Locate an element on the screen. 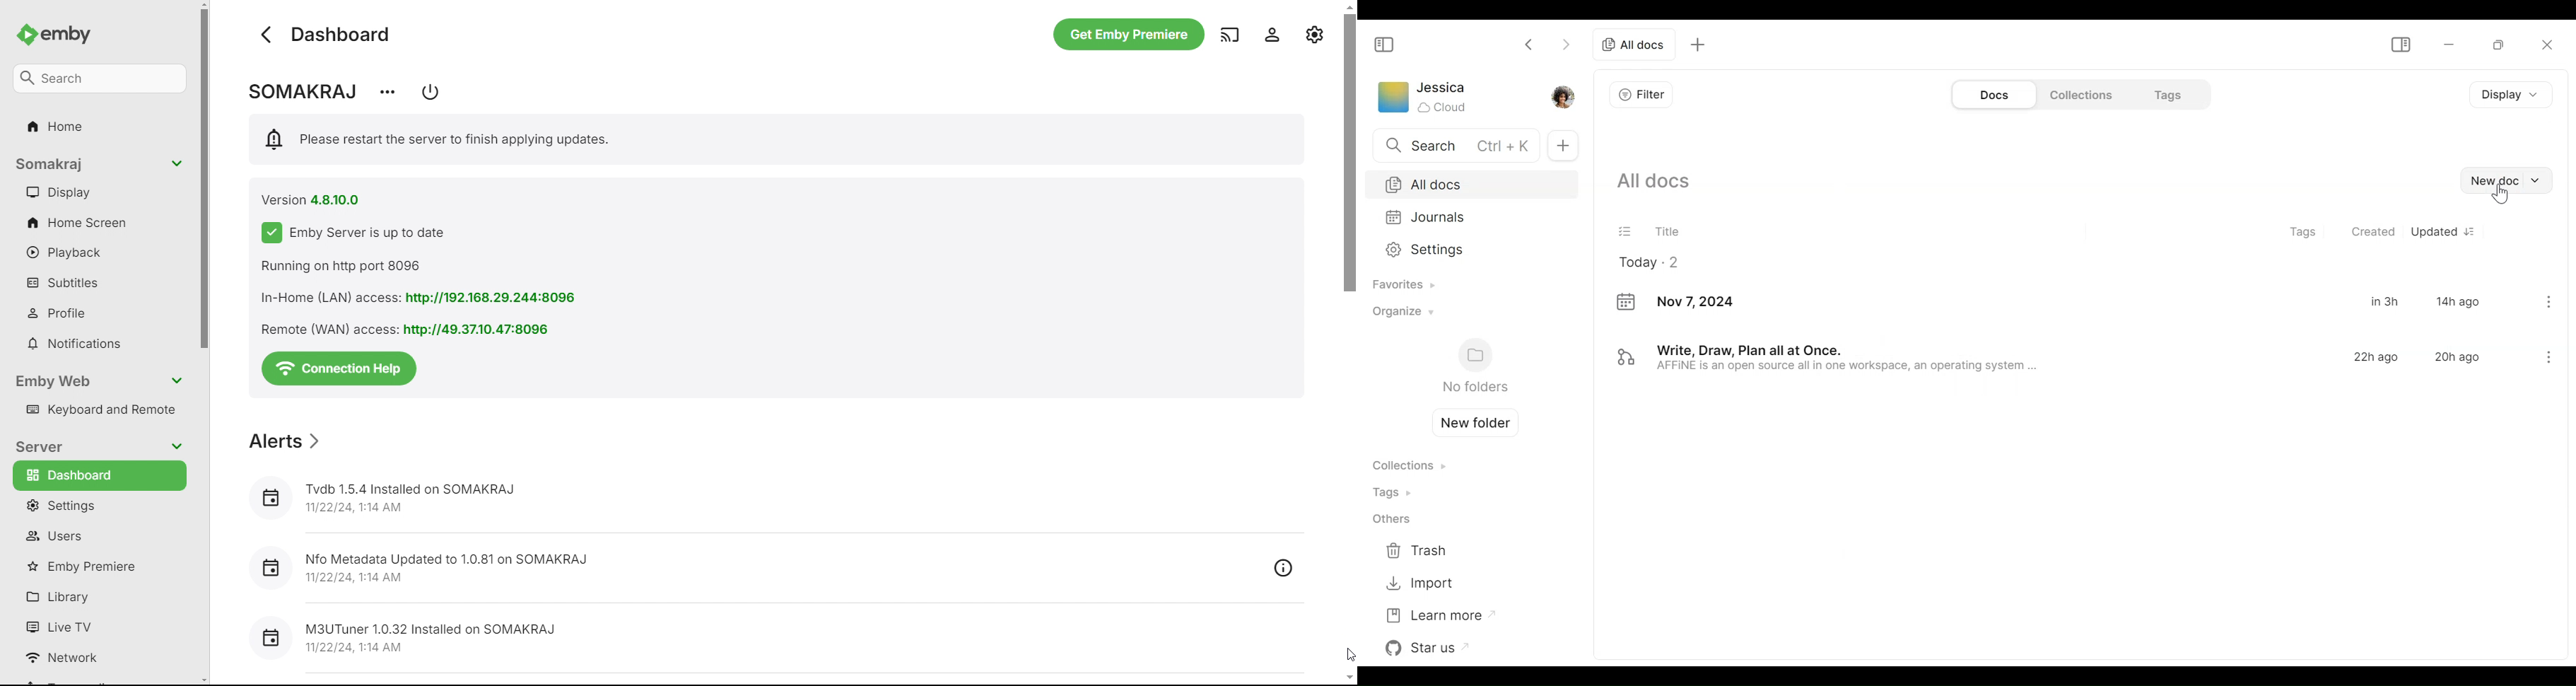 The height and width of the screenshot is (700, 2576). Search is located at coordinates (1453, 147).